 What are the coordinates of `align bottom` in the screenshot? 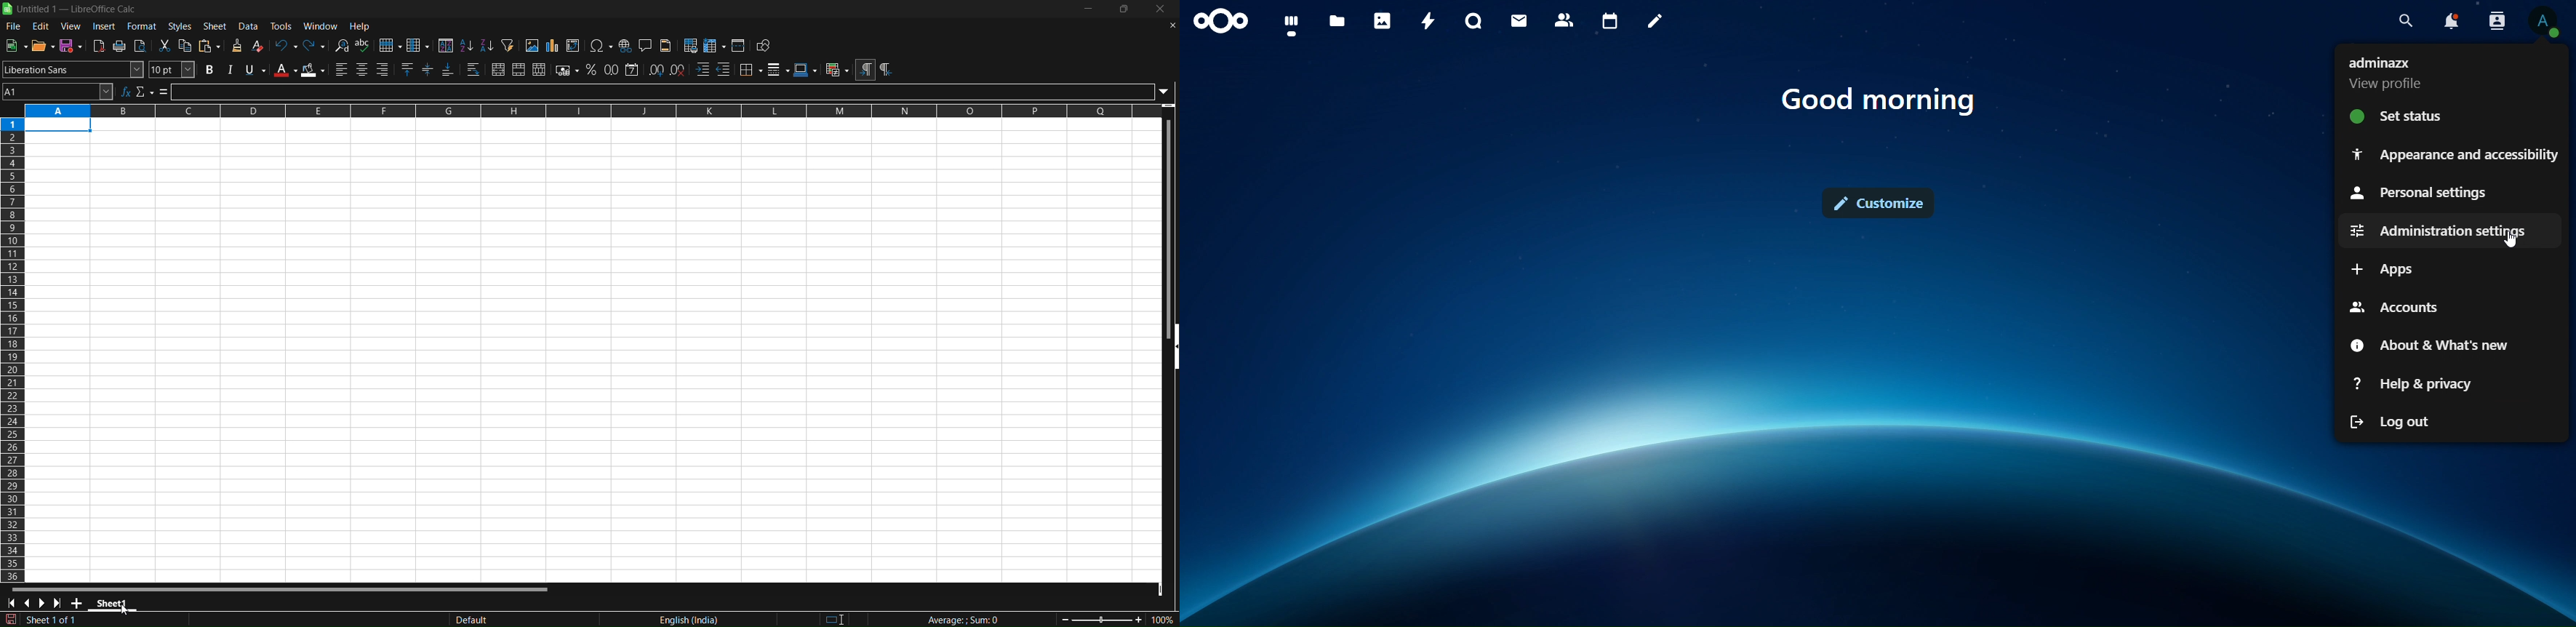 It's located at (448, 71).